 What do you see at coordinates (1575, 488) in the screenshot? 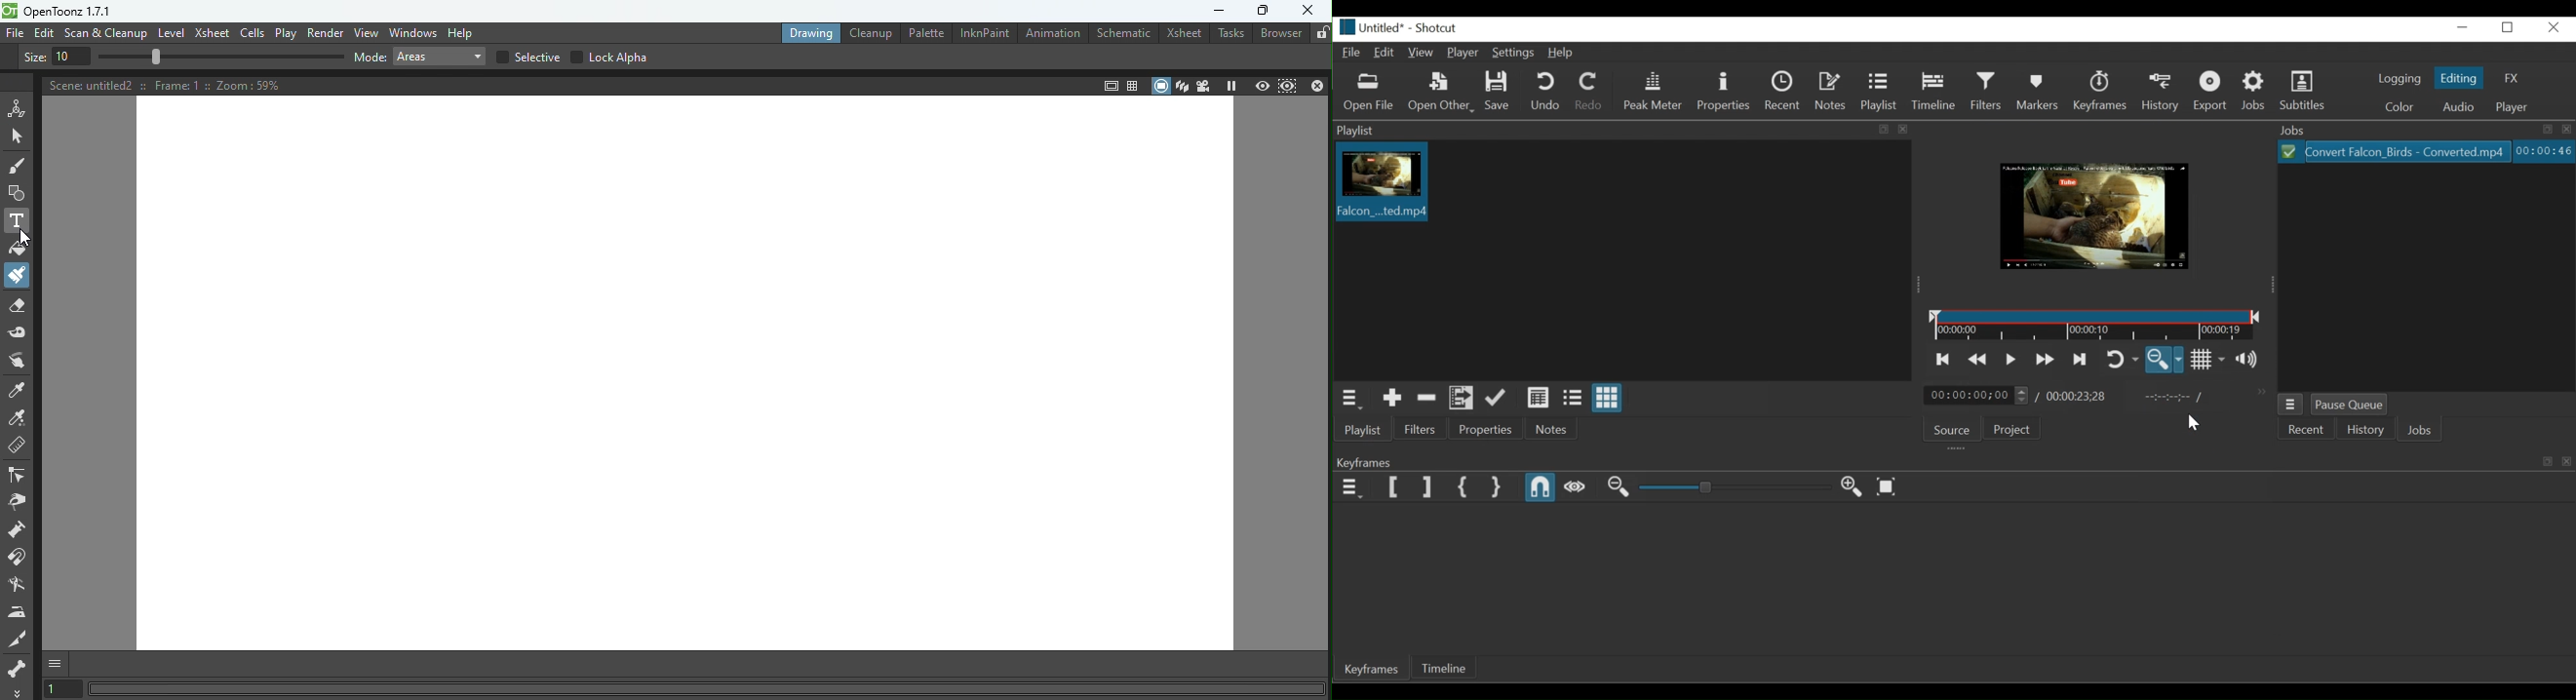
I see `Scrub while dragging` at bounding box center [1575, 488].